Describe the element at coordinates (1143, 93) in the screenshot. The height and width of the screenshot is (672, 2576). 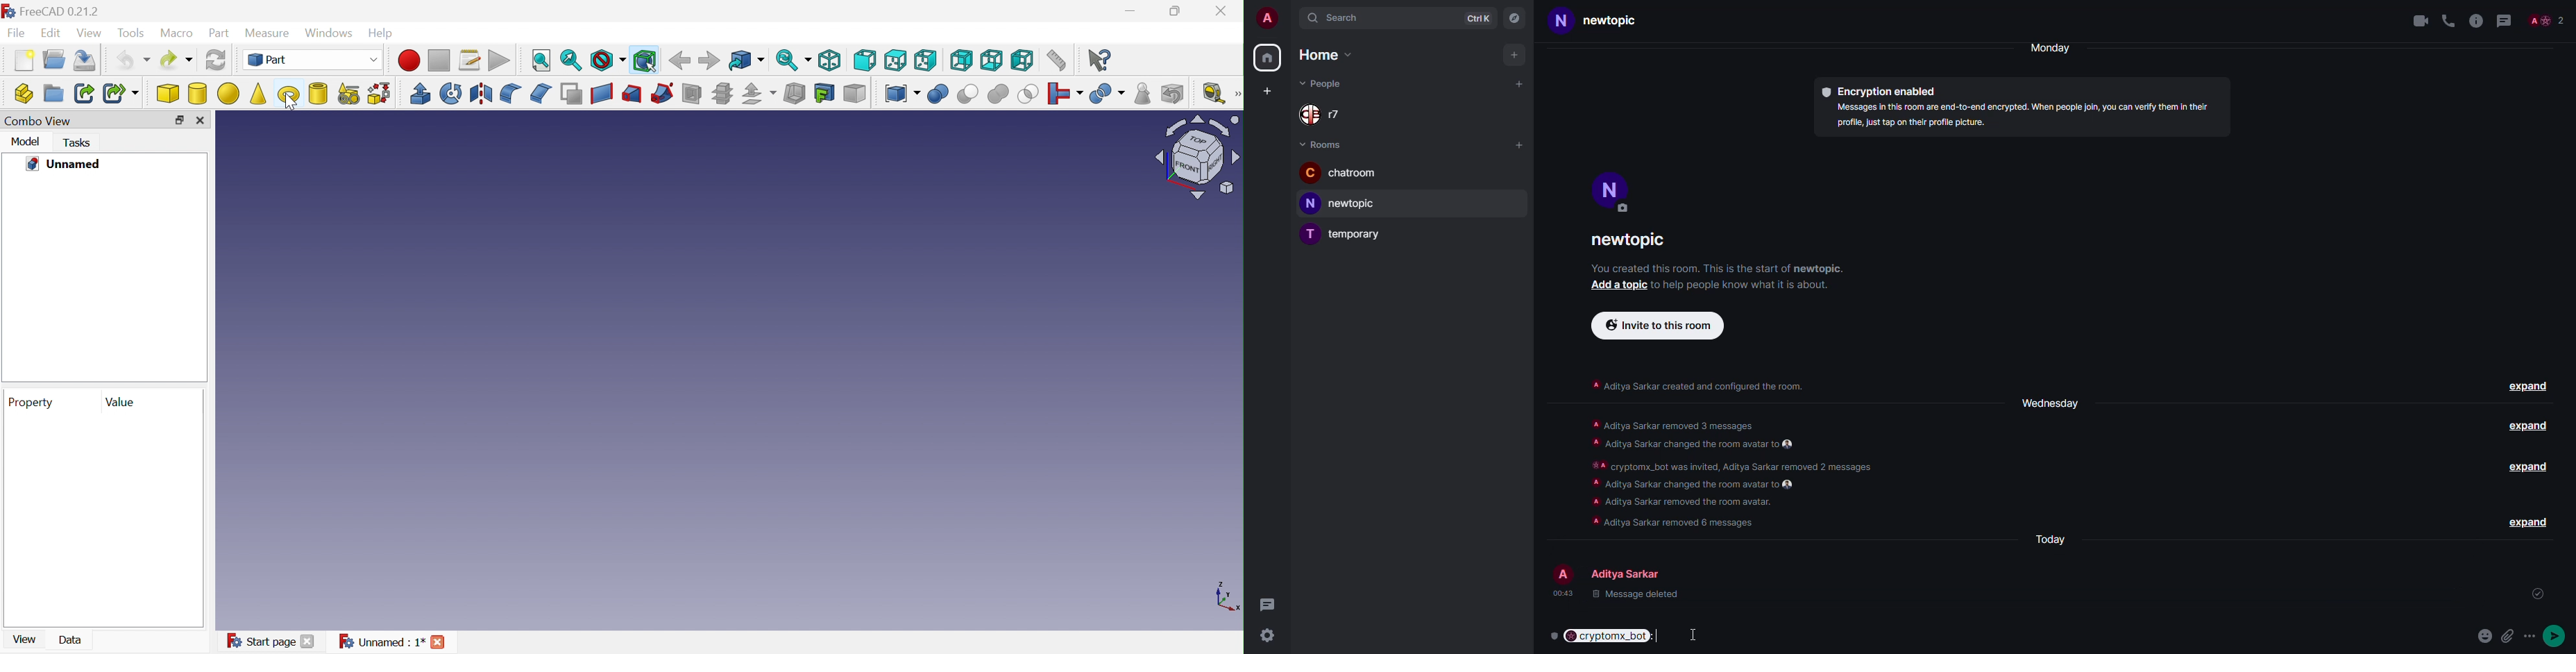
I see `Check geometry` at that location.